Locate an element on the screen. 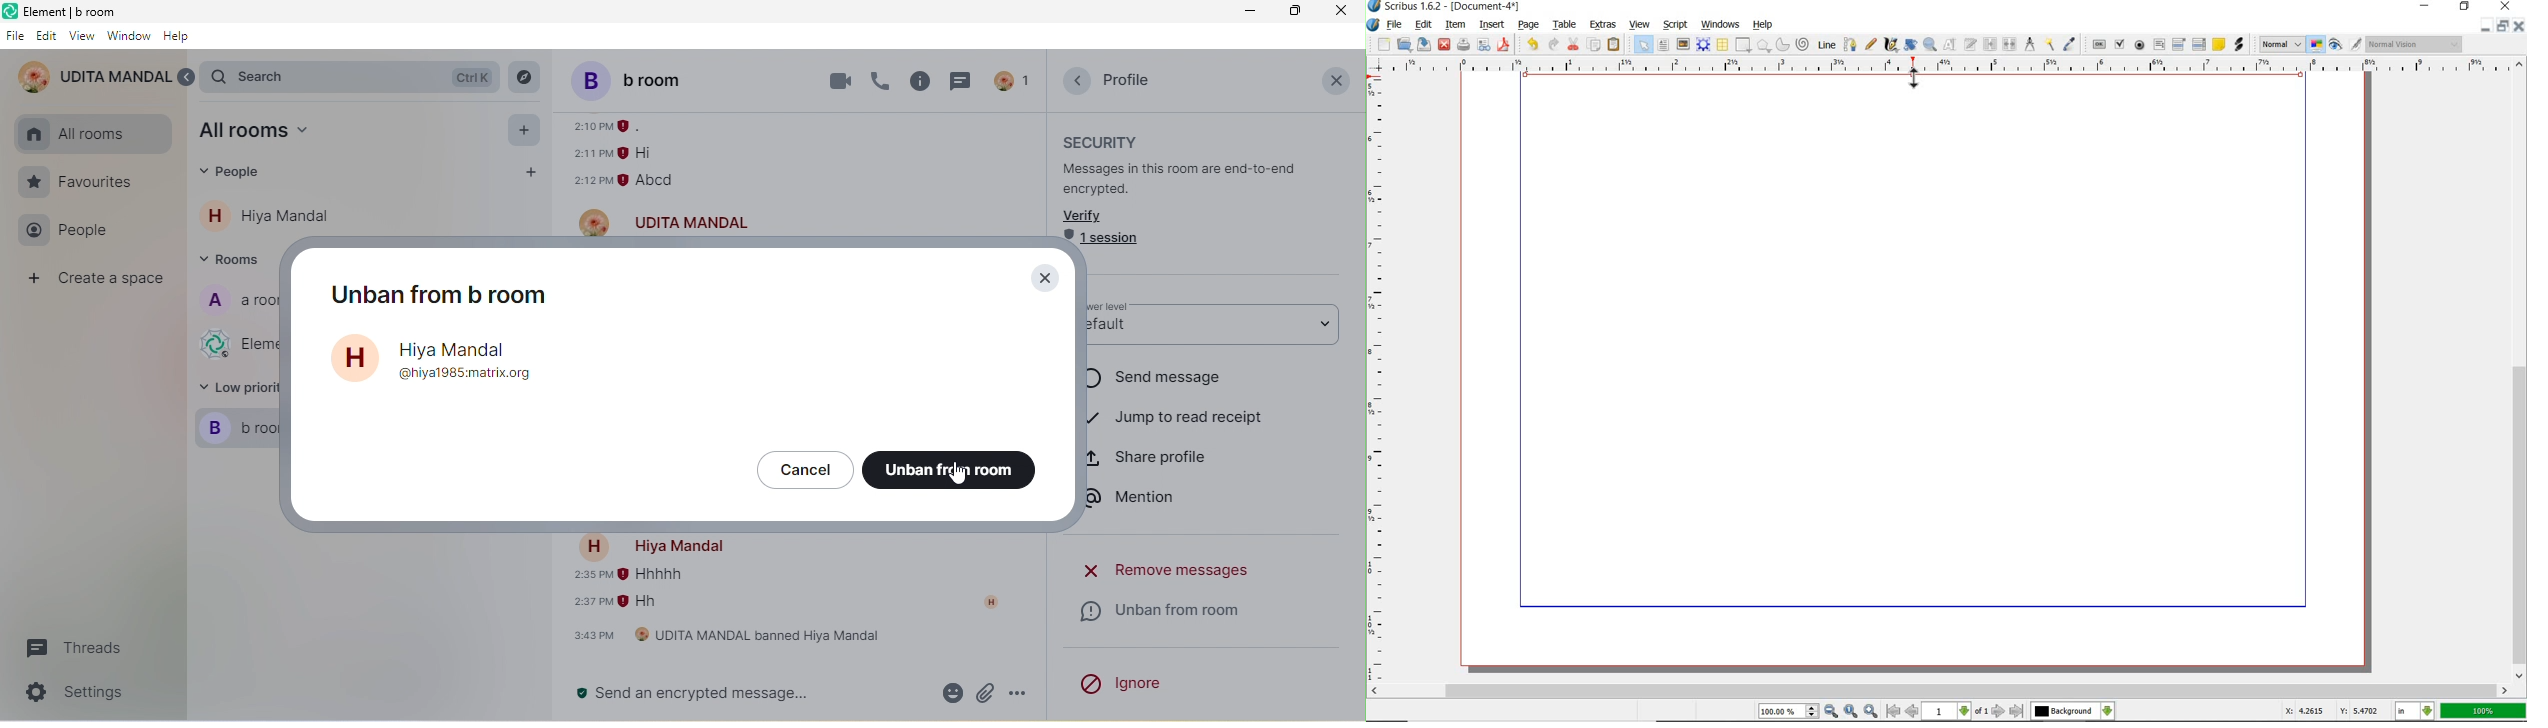 The width and height of the screenshot is (2548, 728). edit contents of frame is located at coordinates (1949, 44).